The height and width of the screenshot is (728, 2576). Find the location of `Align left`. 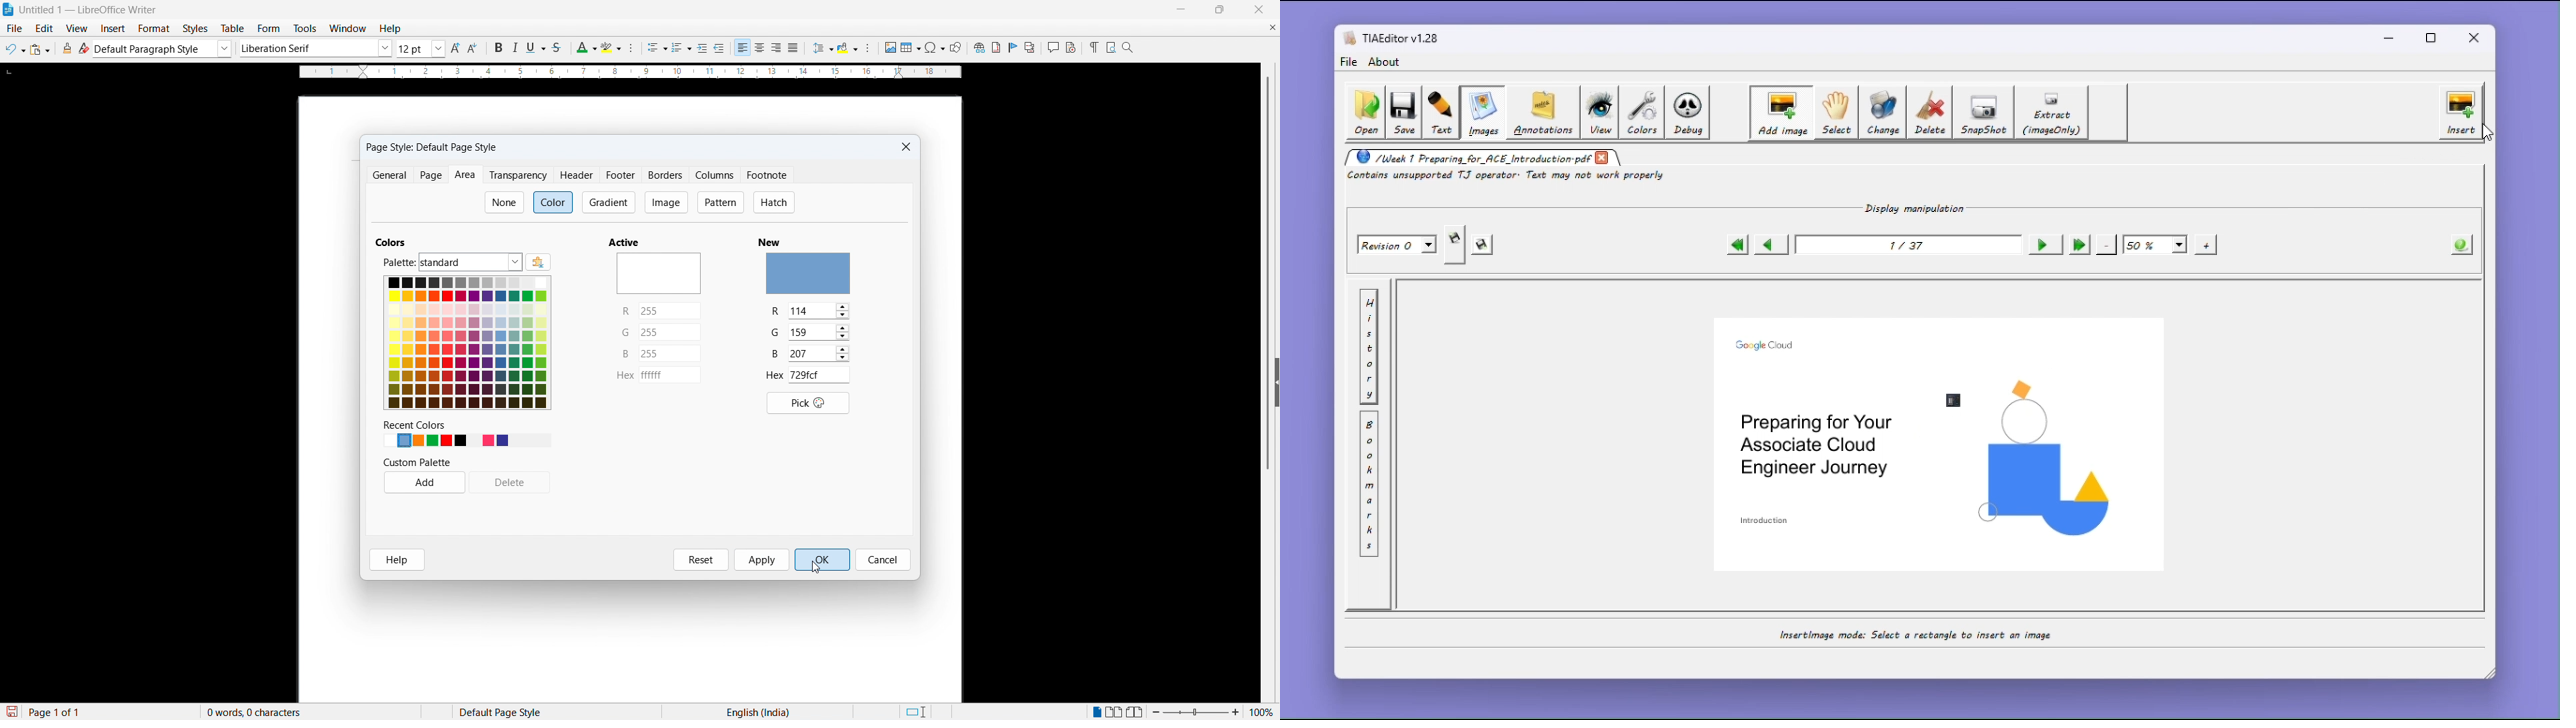

Align left is located at coordinates (743, 48).